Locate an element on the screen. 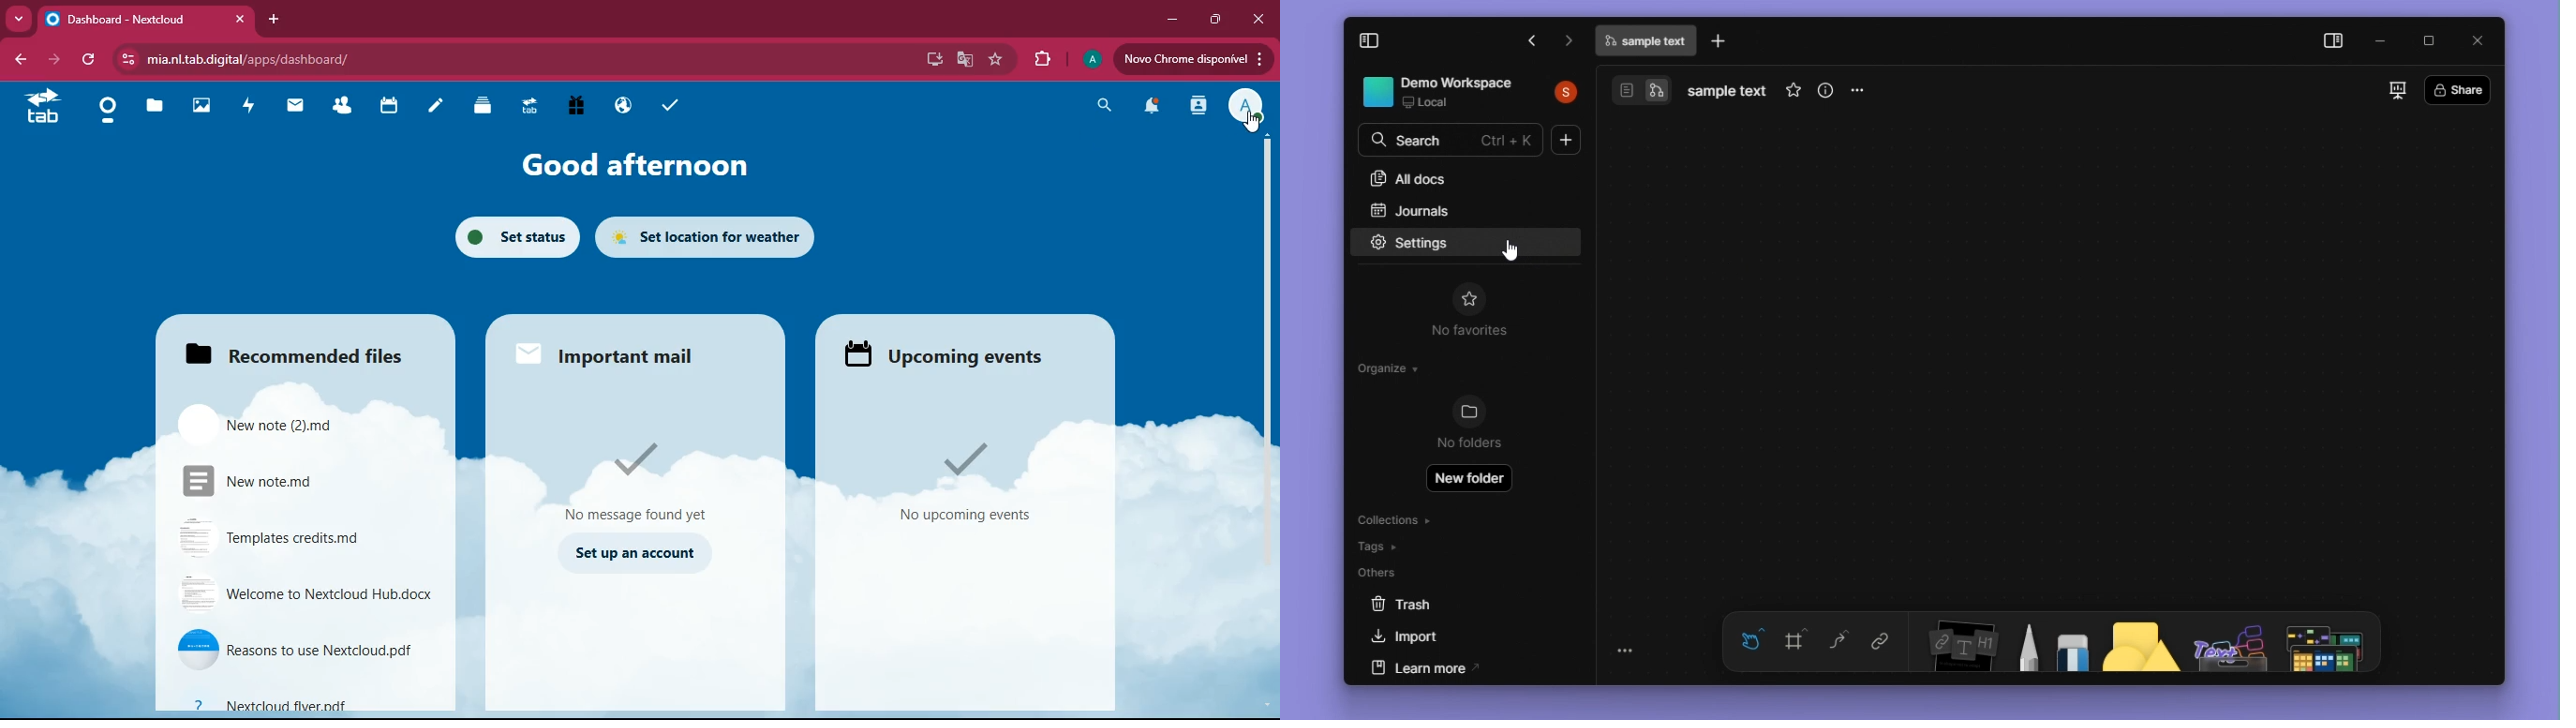 This screenshot has height=728, width=2576. file is located at coordinates (286, 537).